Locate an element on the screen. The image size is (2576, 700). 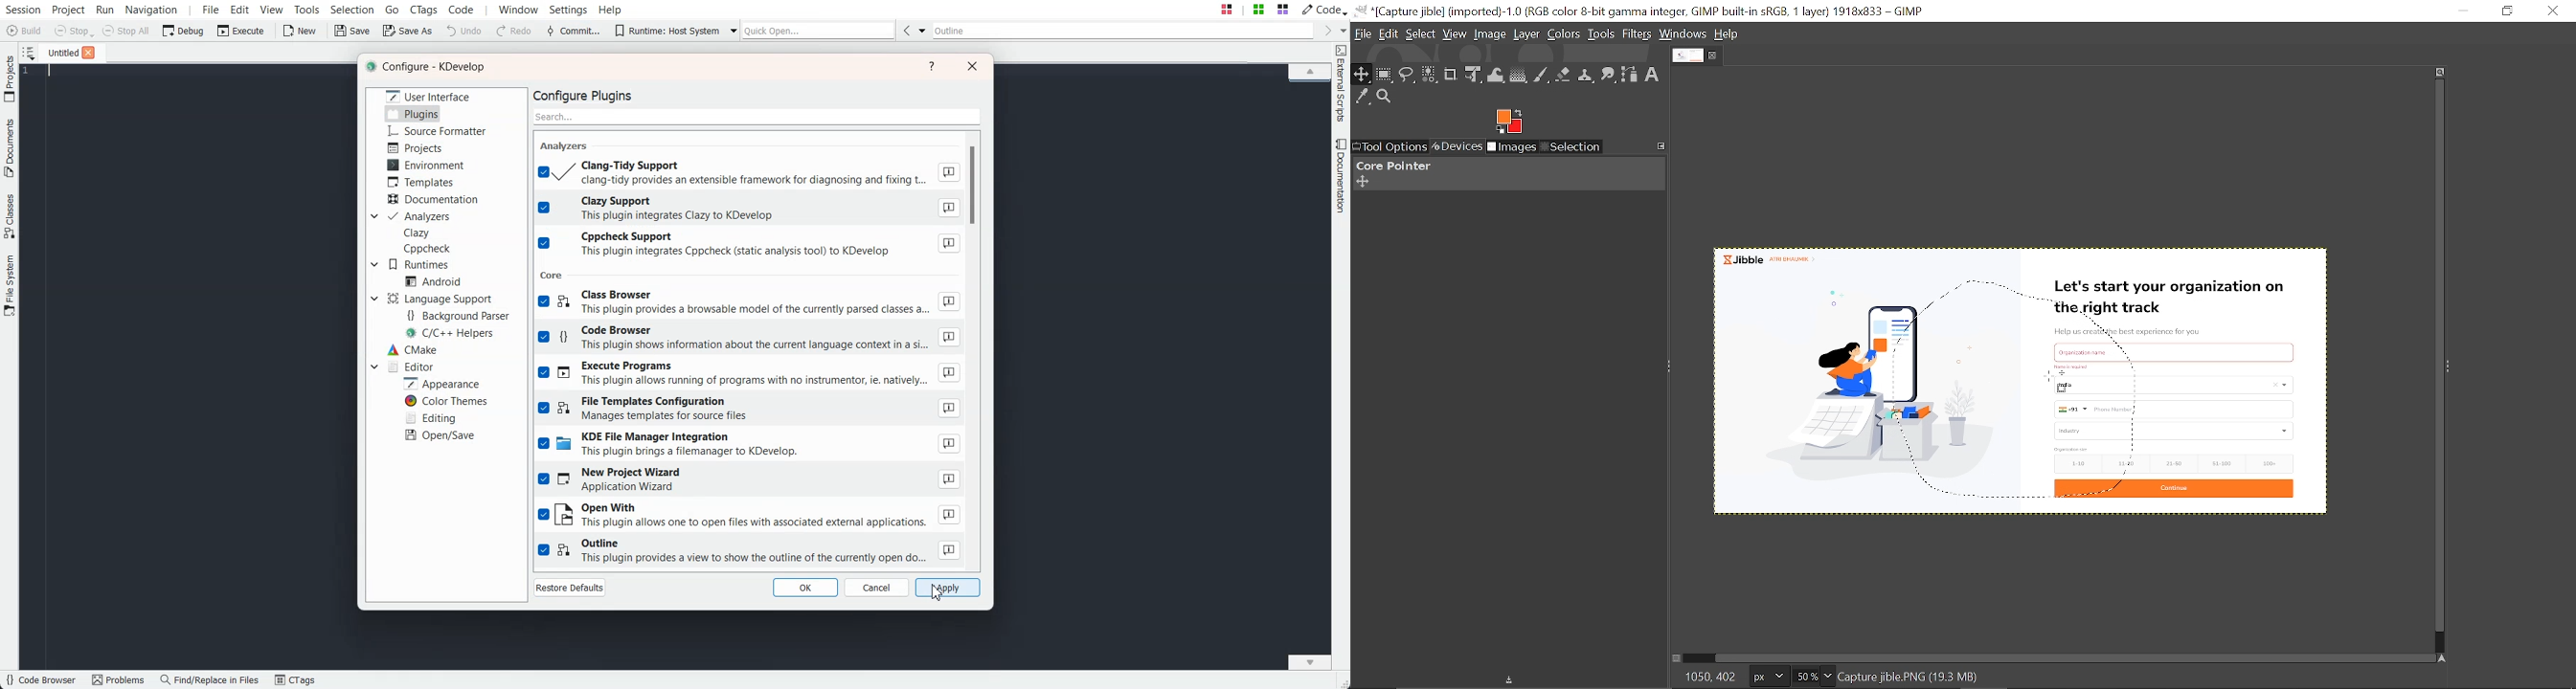
Current tab is located at coordinates (1688, 55).